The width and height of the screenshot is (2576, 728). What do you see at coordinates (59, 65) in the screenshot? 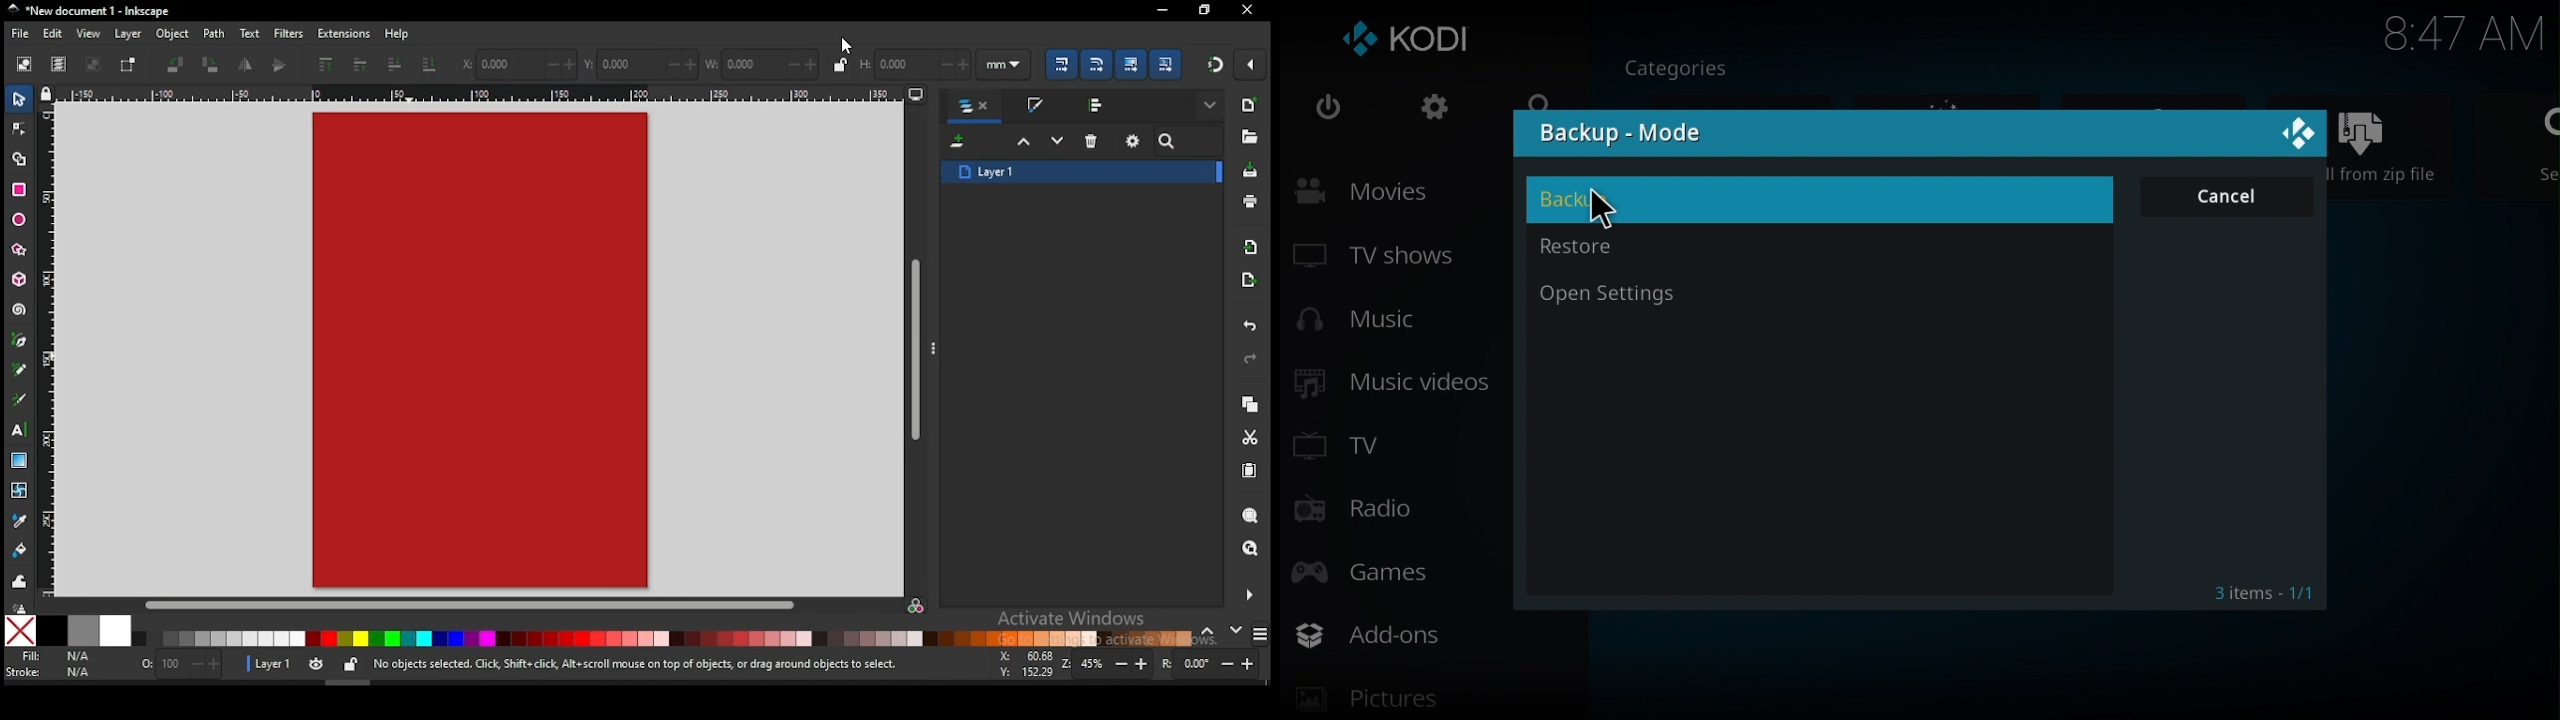
I see `select all in all layers` at bounding box center [59, 65].